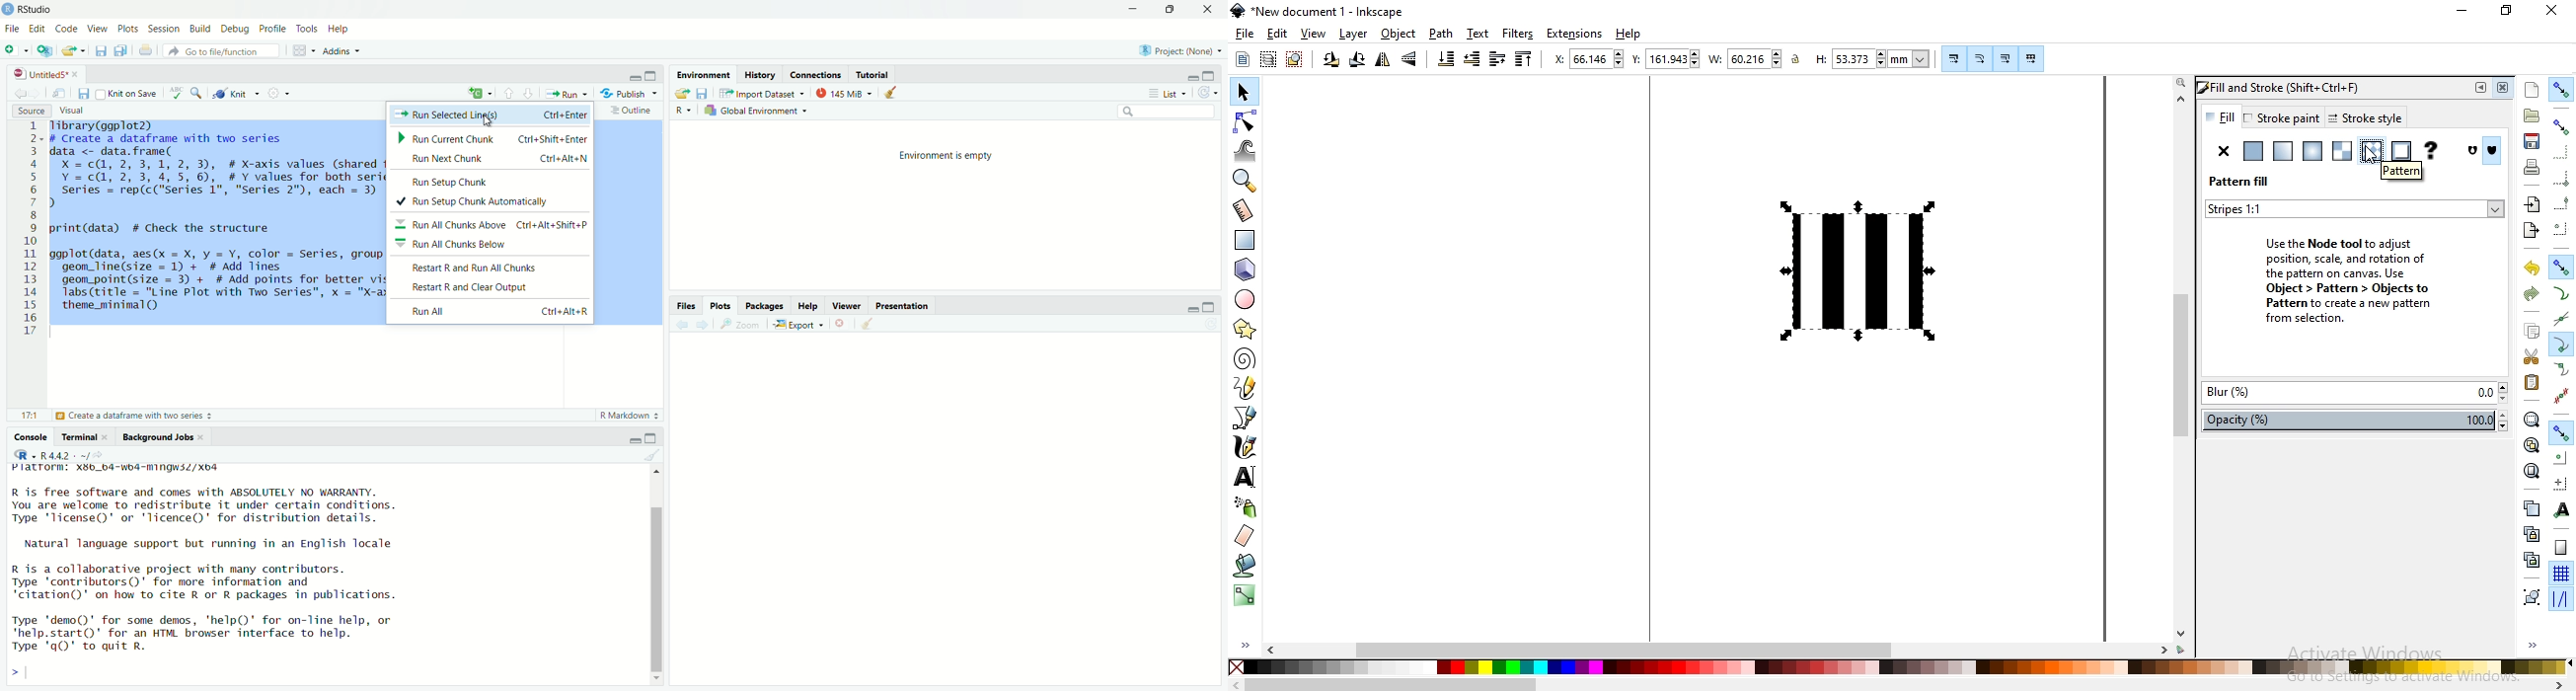  I want to click on View, so click(99, 30).